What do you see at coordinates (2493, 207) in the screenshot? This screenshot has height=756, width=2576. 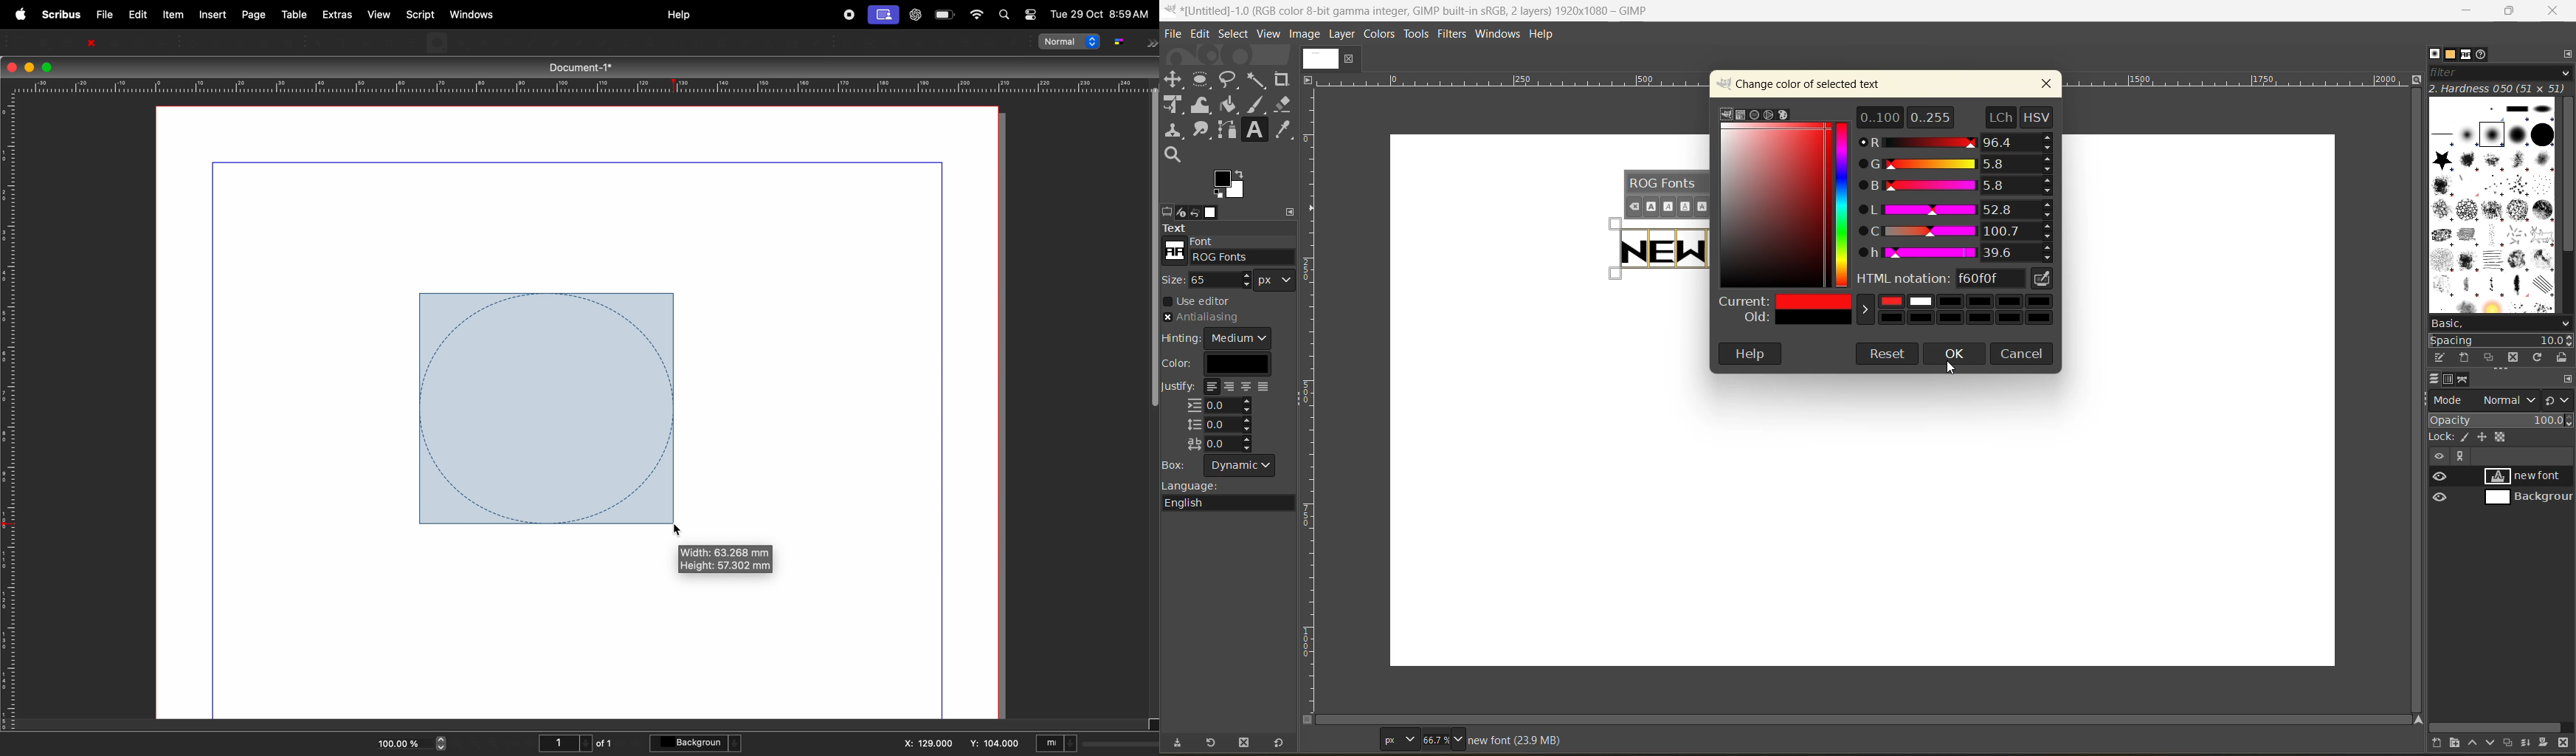 I see `brushes` at bounding box center [2493, 207].